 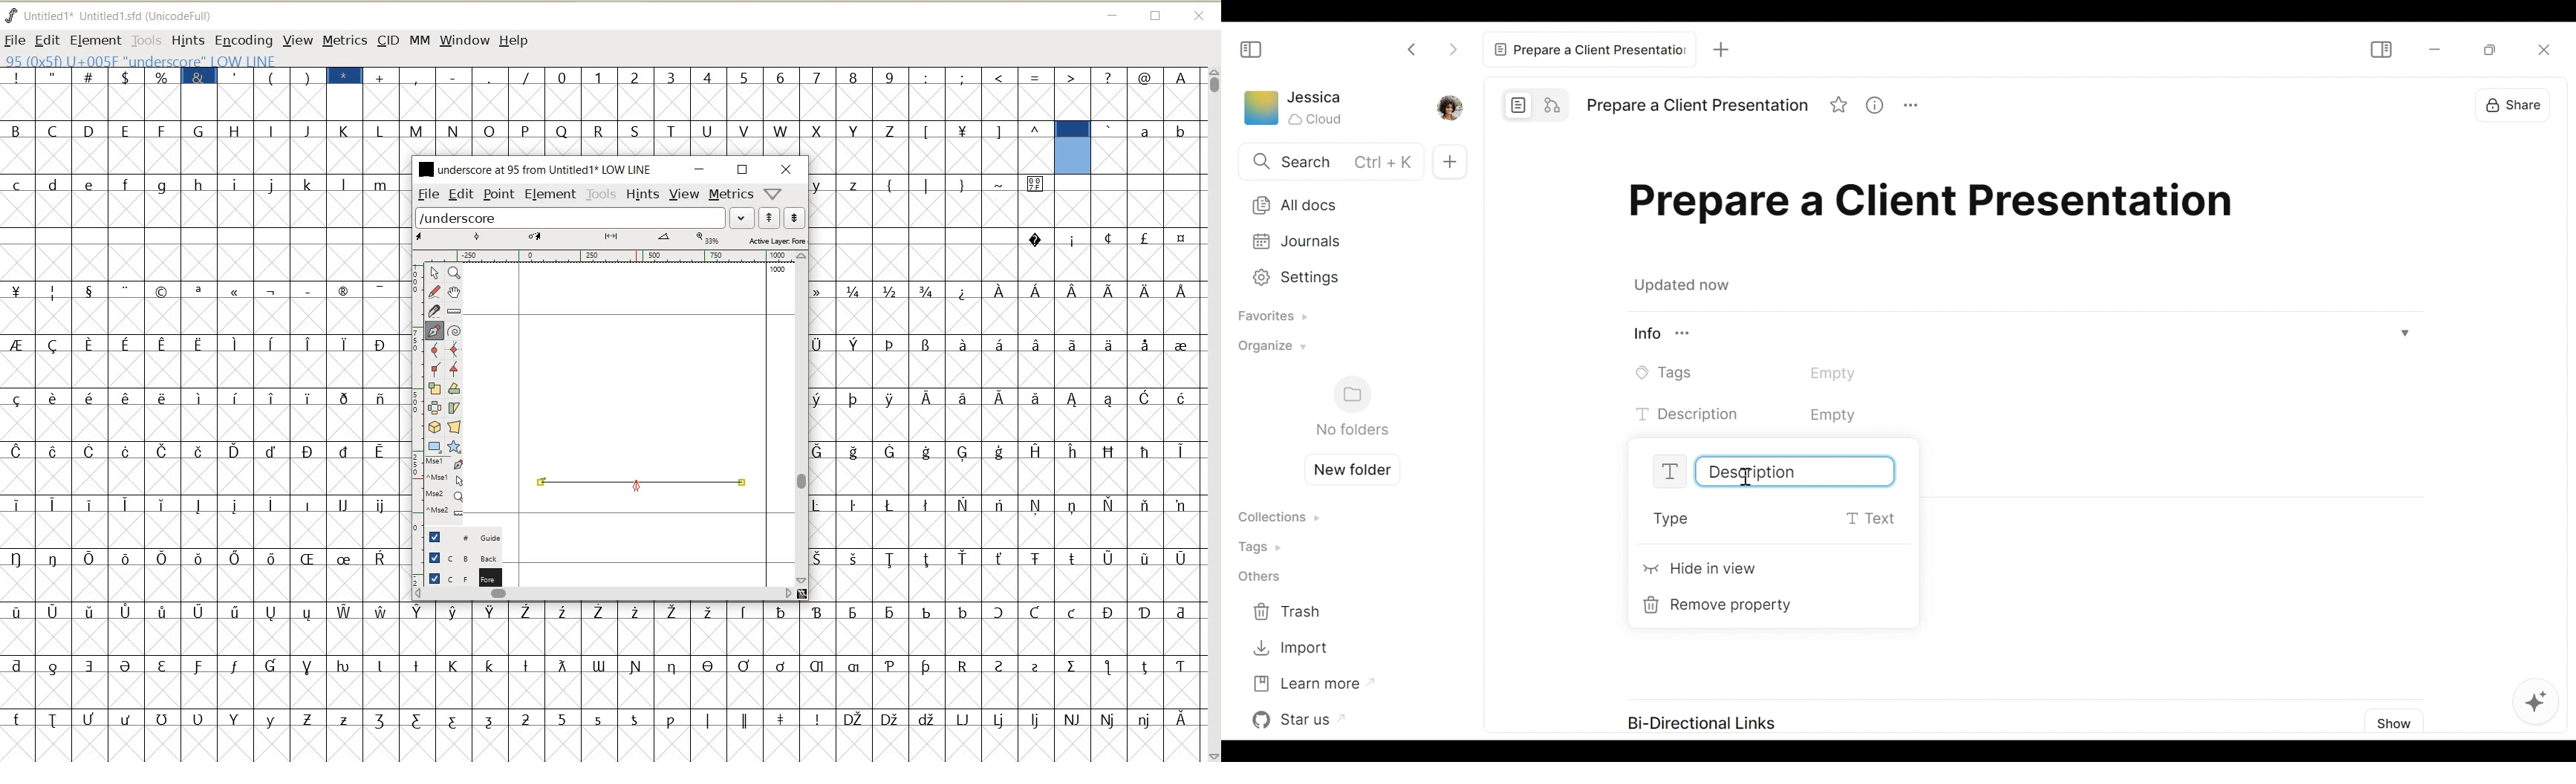 I want to click on HINTS, so click(x=187, y=40).